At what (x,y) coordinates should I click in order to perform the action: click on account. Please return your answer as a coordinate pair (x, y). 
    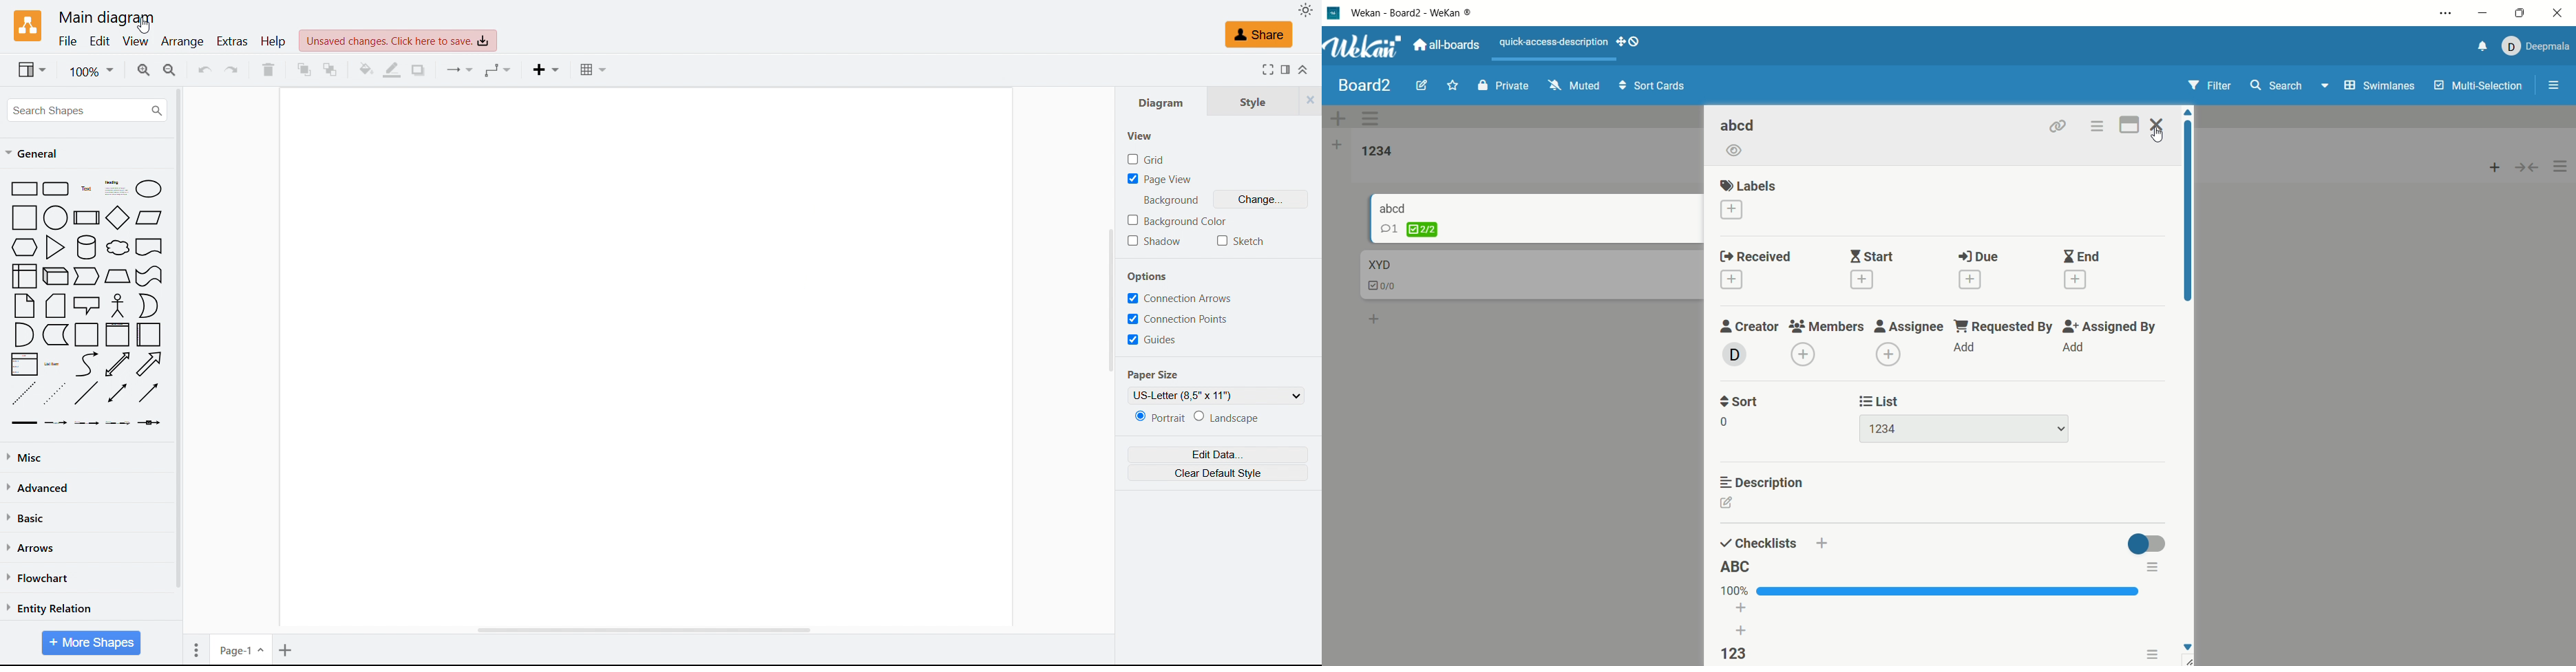
    Looking at the image, I should click on (2538, 47).